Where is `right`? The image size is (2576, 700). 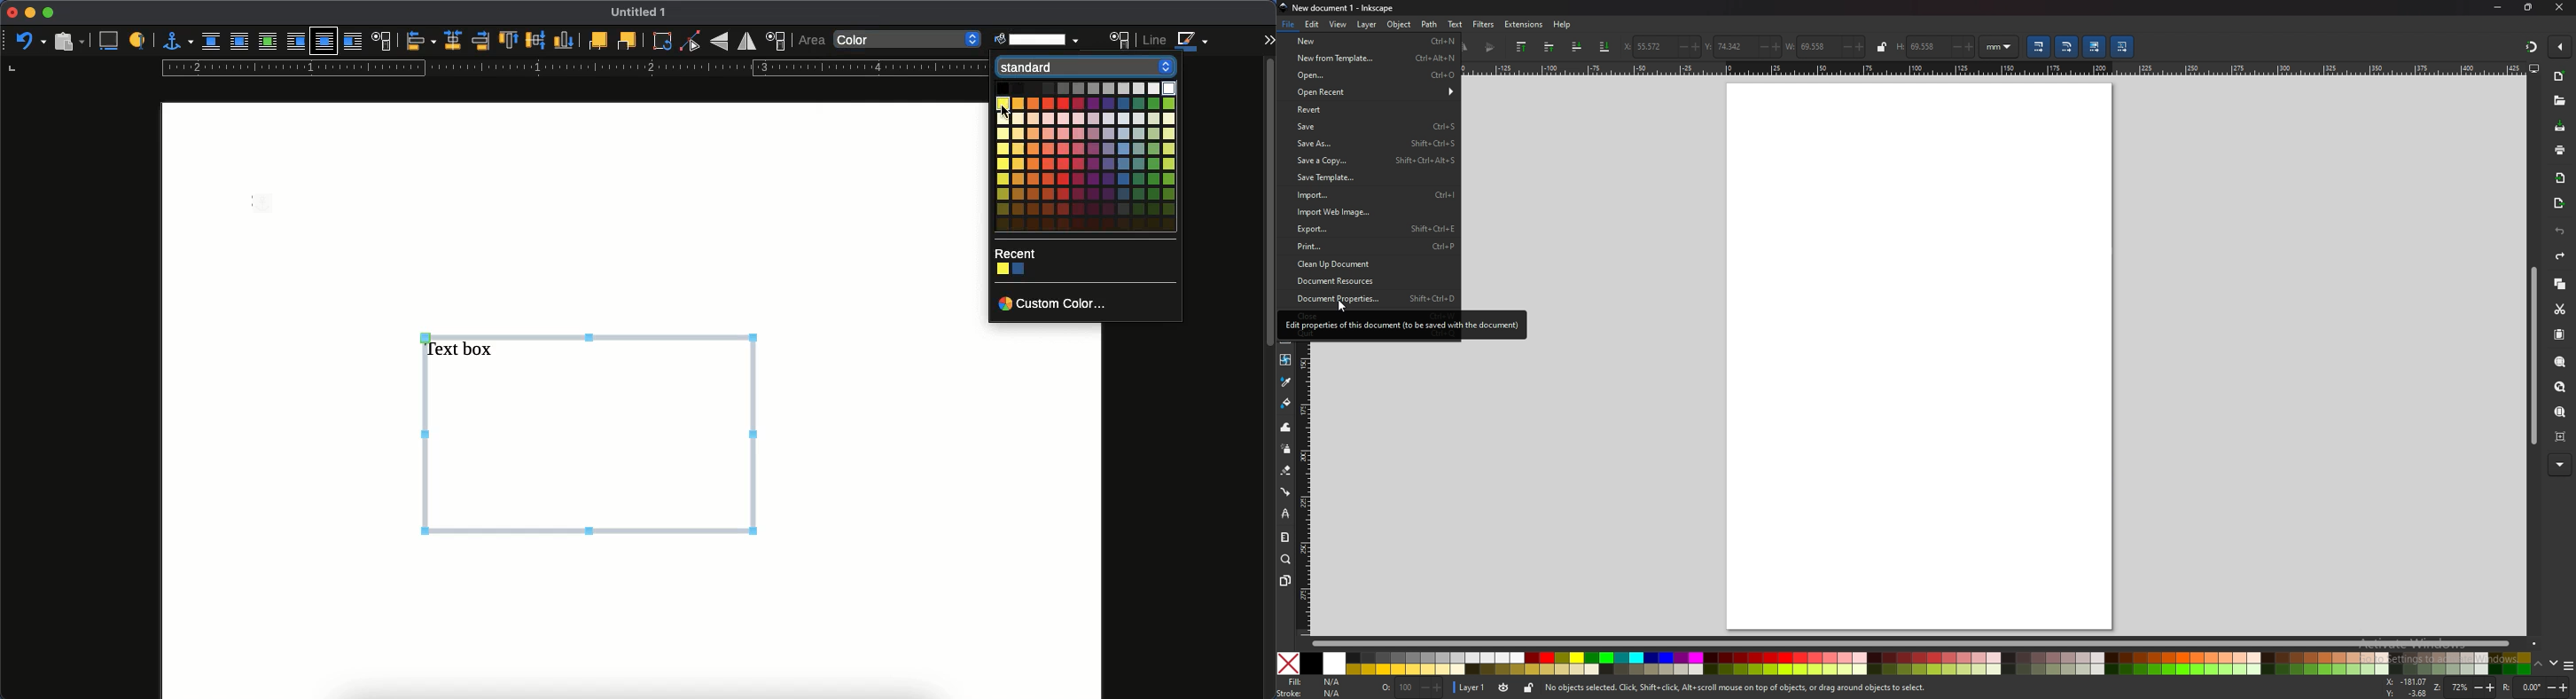 right is located at coordinates (480, 42).